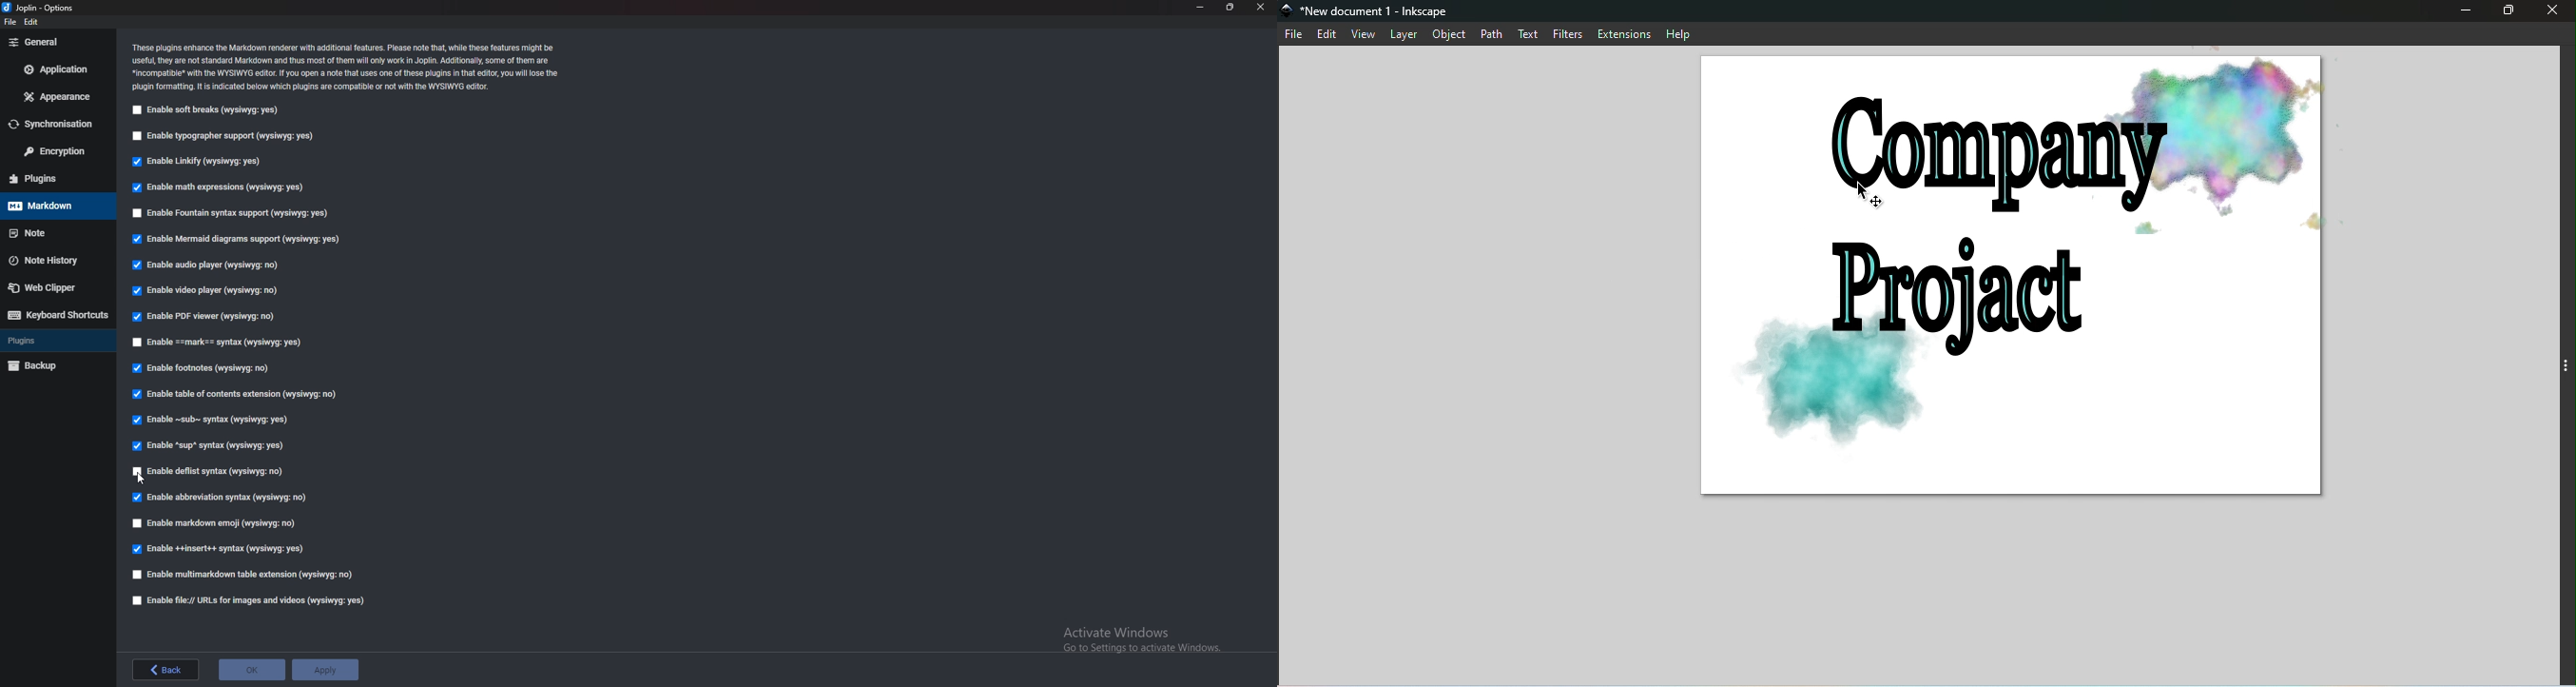 The image size is (2576, 700). Describe the element at coordinates (228, 343) in the screenshot. I see `Enable Mark Syntax` at that location.